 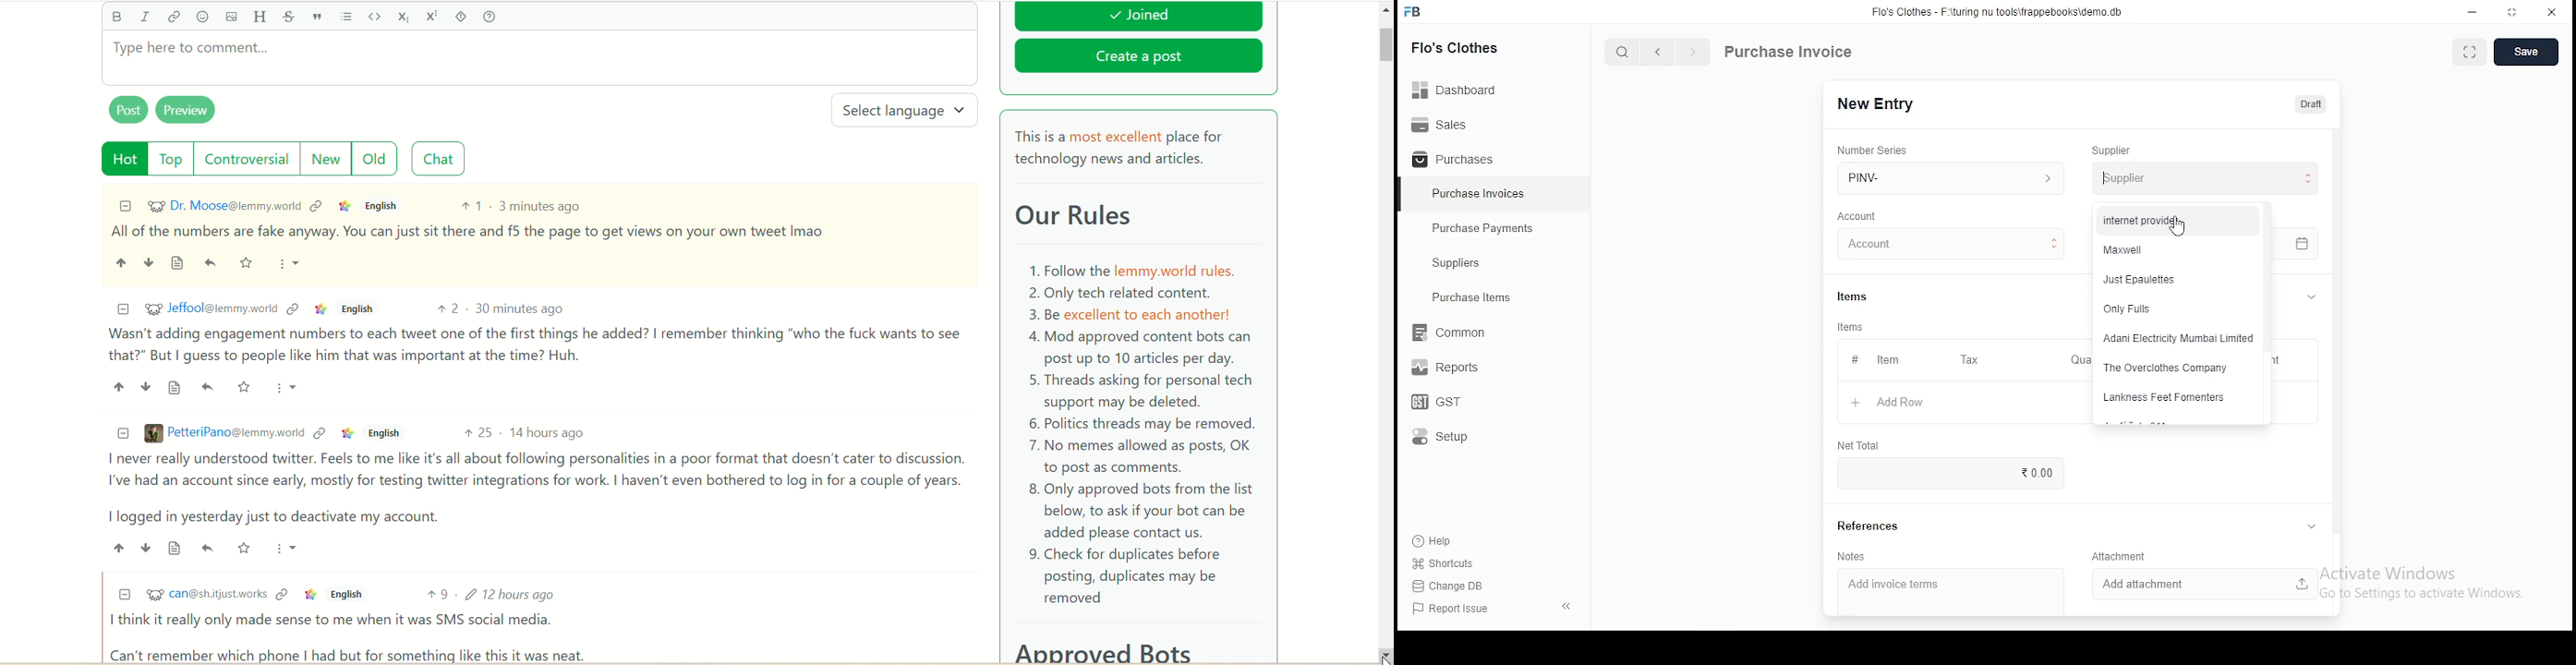 What do you see at coordinates (2175, 219) in the screenshot?
I see `internet provider` at bounding box center [2175, 219].